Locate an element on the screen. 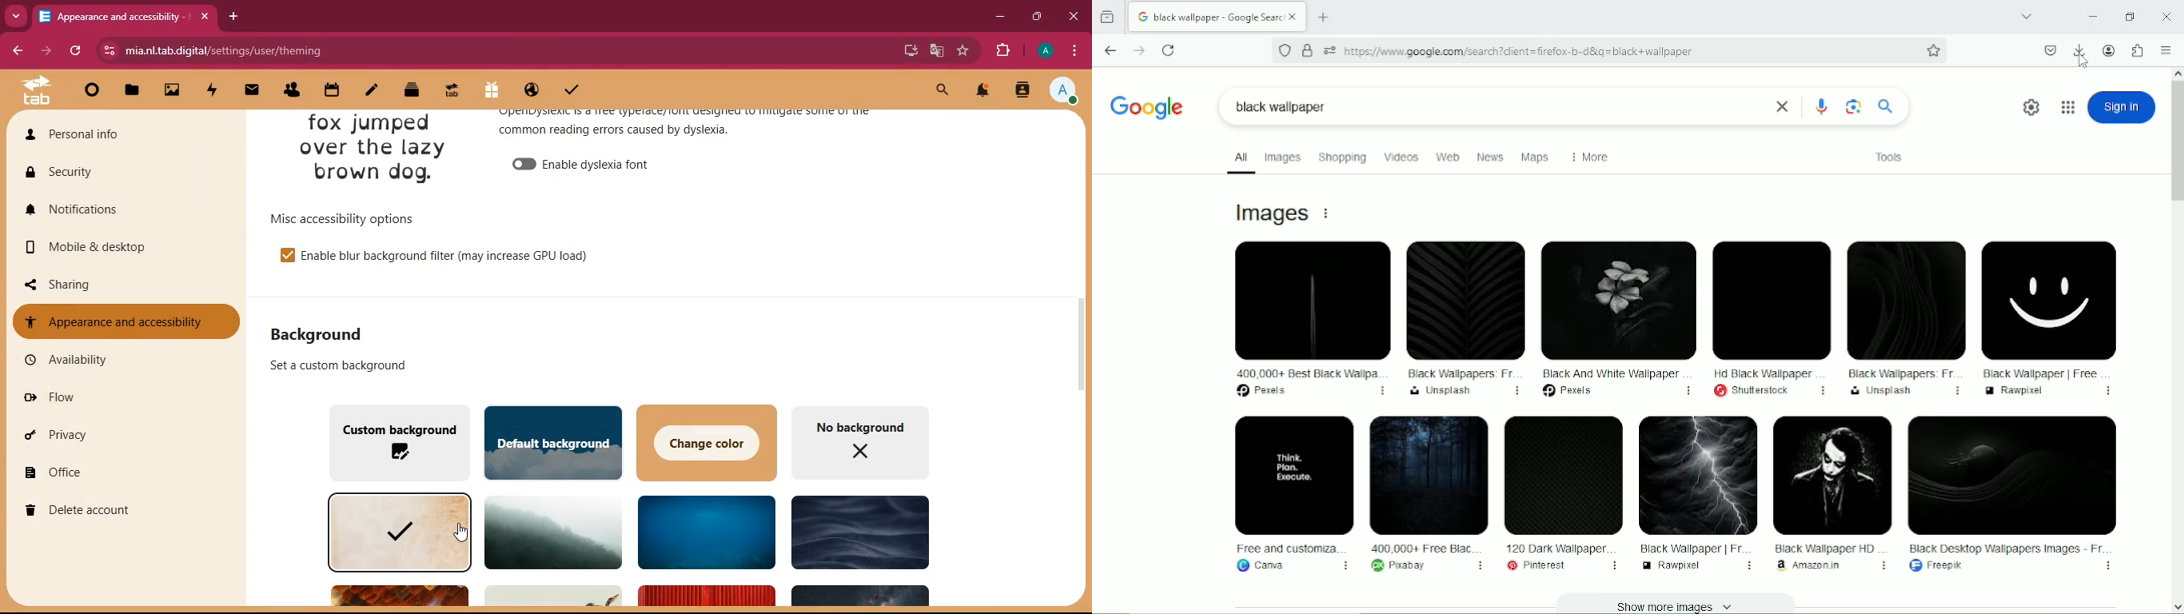 This screenshot has height=616, width=2184. change is located at coordinates (705, 441).